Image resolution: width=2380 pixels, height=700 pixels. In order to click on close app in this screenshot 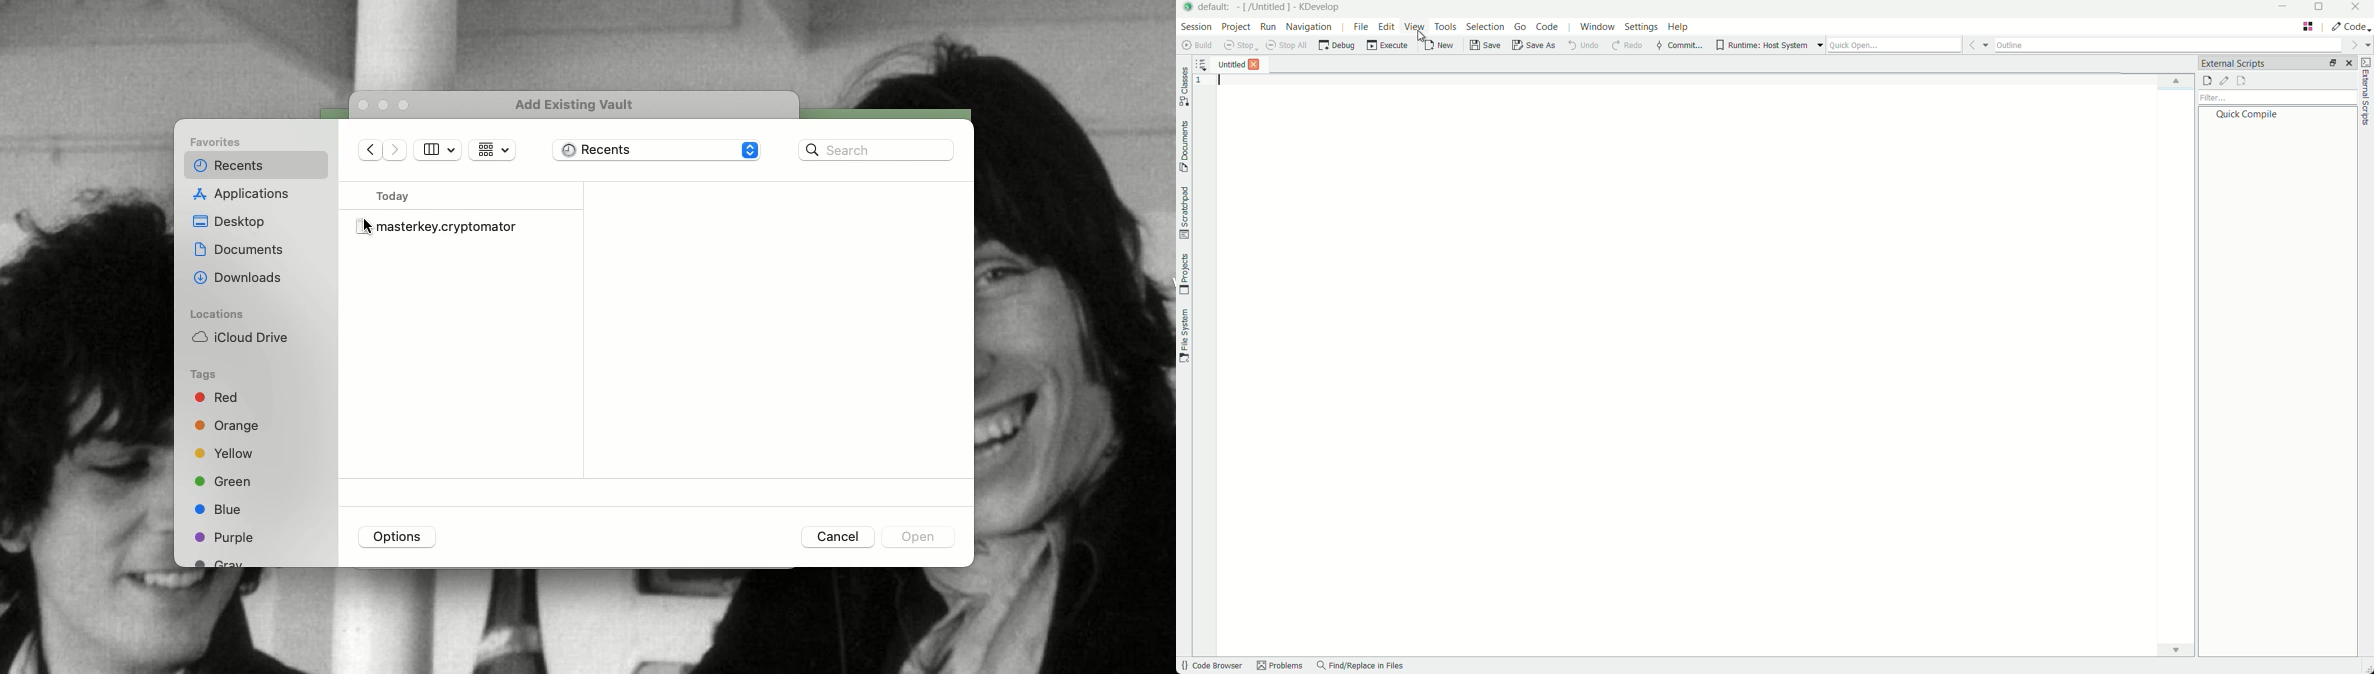, I will do `click(2359, 10)`.